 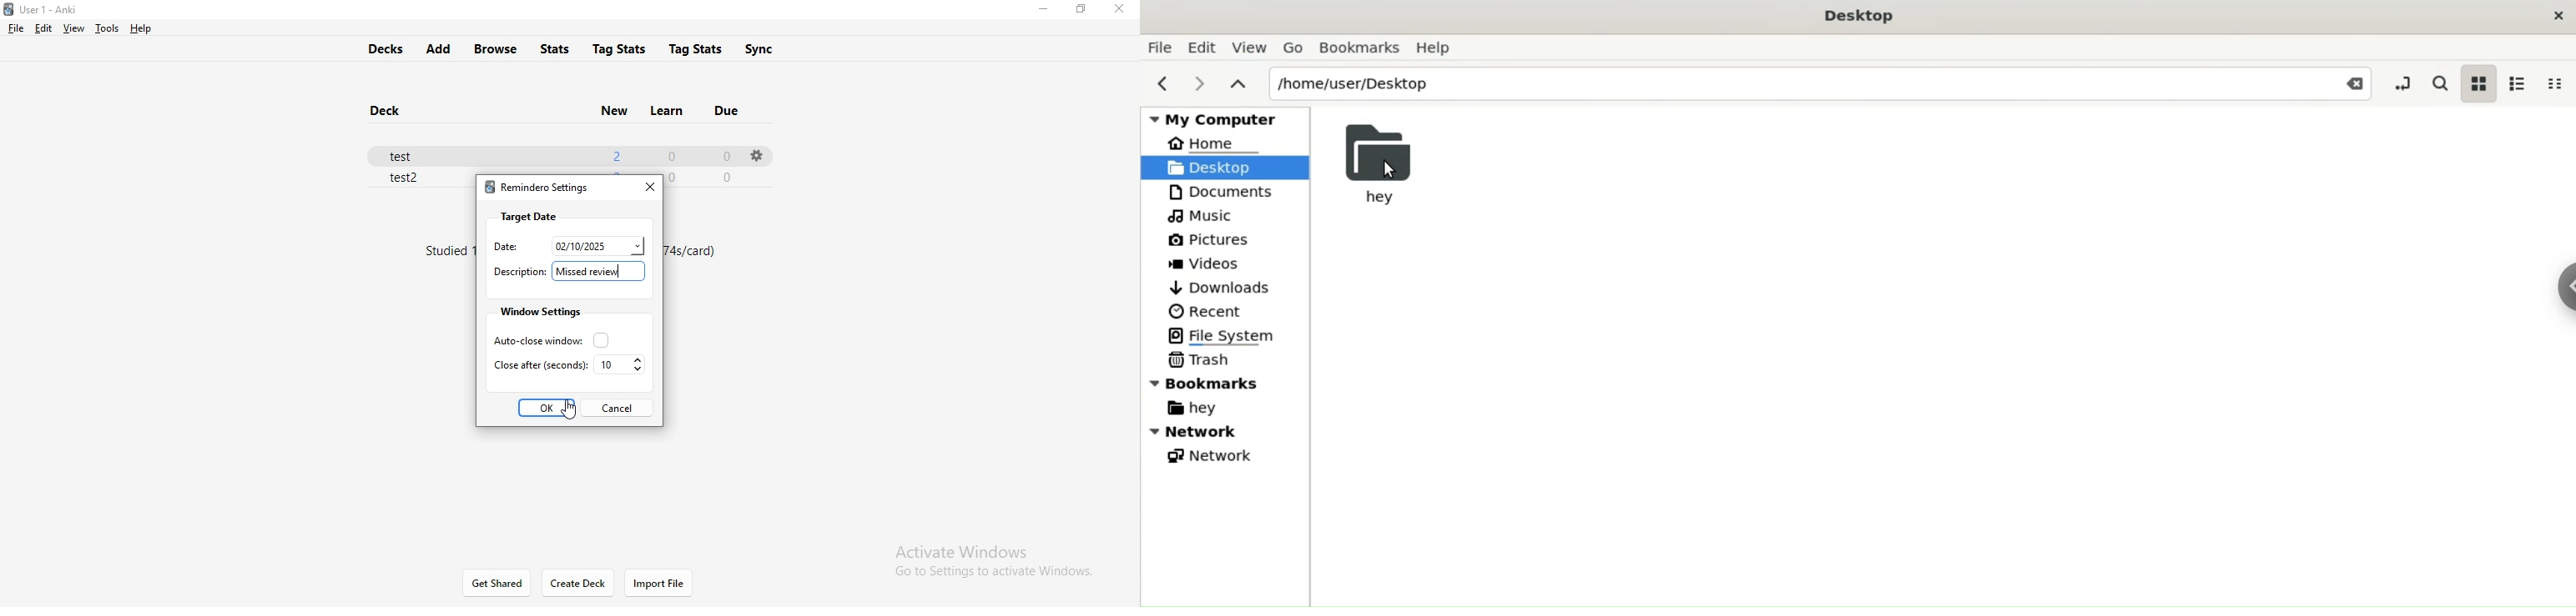 What do you see at coordinates (104, 28) in the screenshot?
I see `tools` at bounding box center [104, 28].